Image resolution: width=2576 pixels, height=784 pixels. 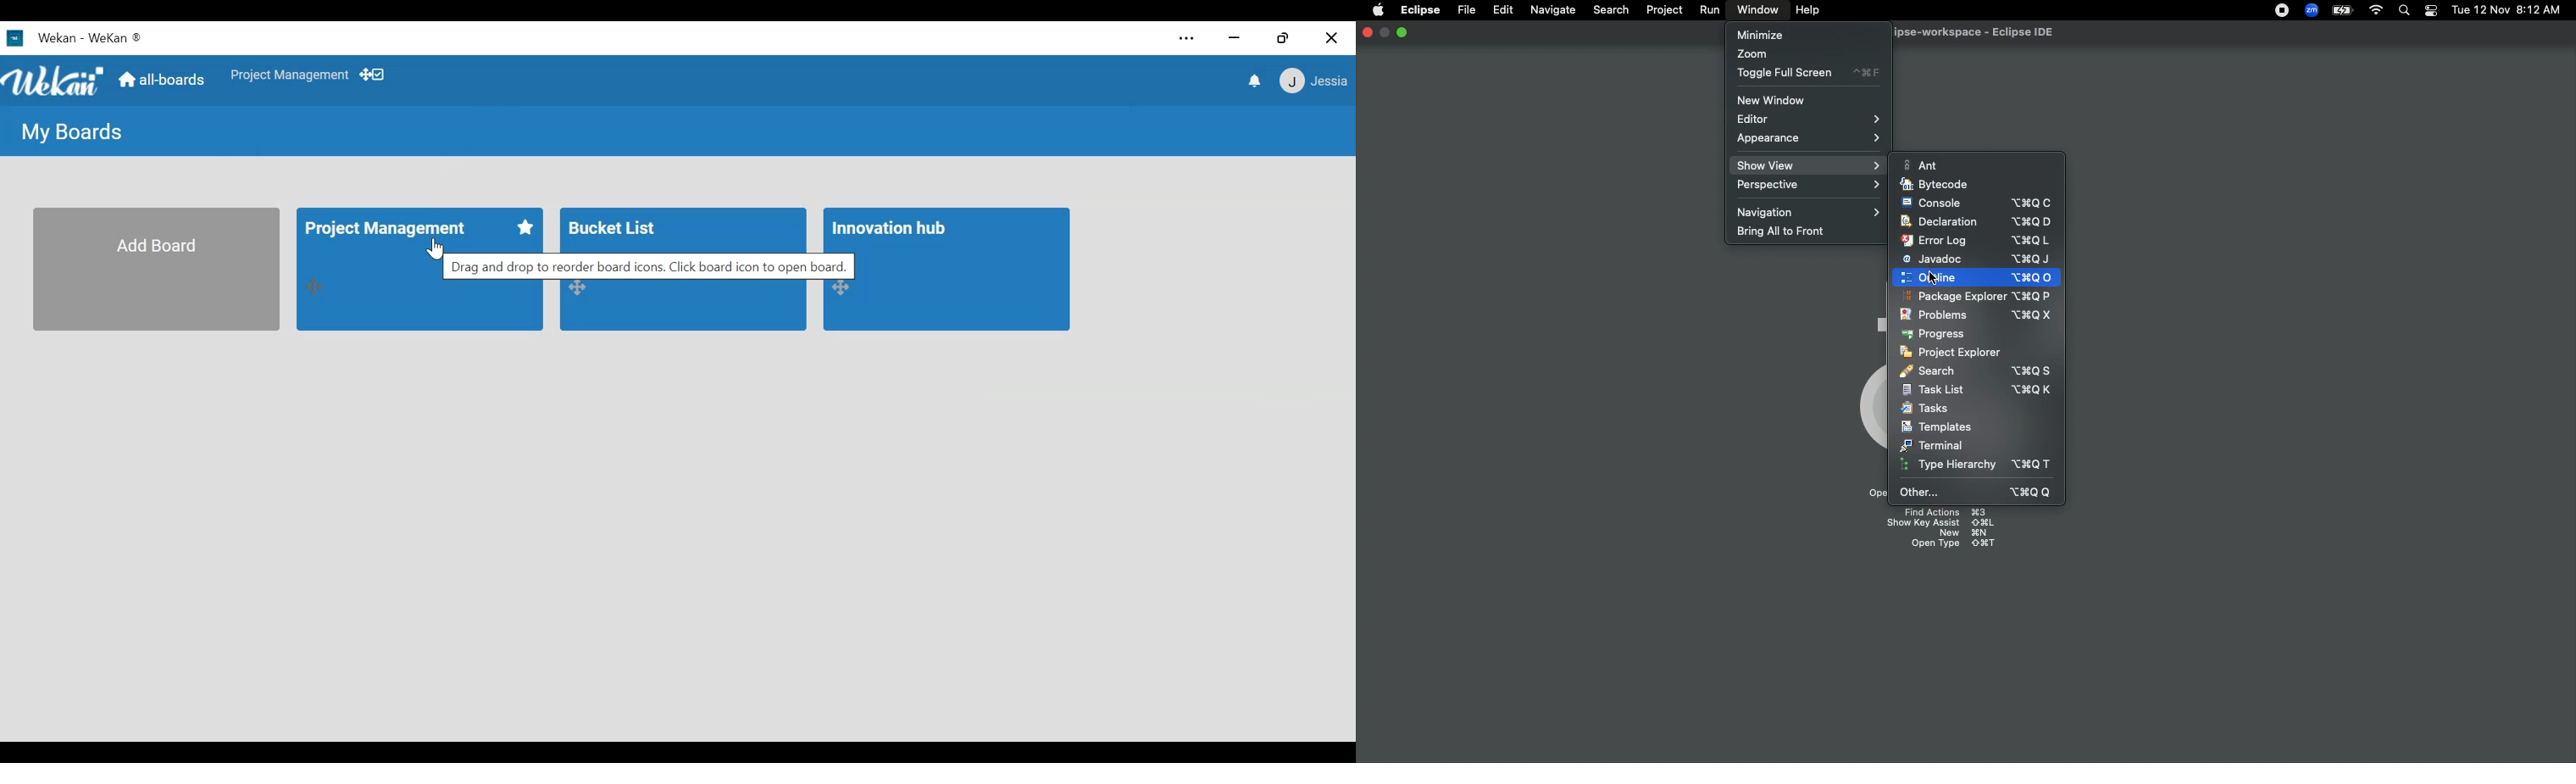 I want to click on Navigate, so click(x=1551, y=10).